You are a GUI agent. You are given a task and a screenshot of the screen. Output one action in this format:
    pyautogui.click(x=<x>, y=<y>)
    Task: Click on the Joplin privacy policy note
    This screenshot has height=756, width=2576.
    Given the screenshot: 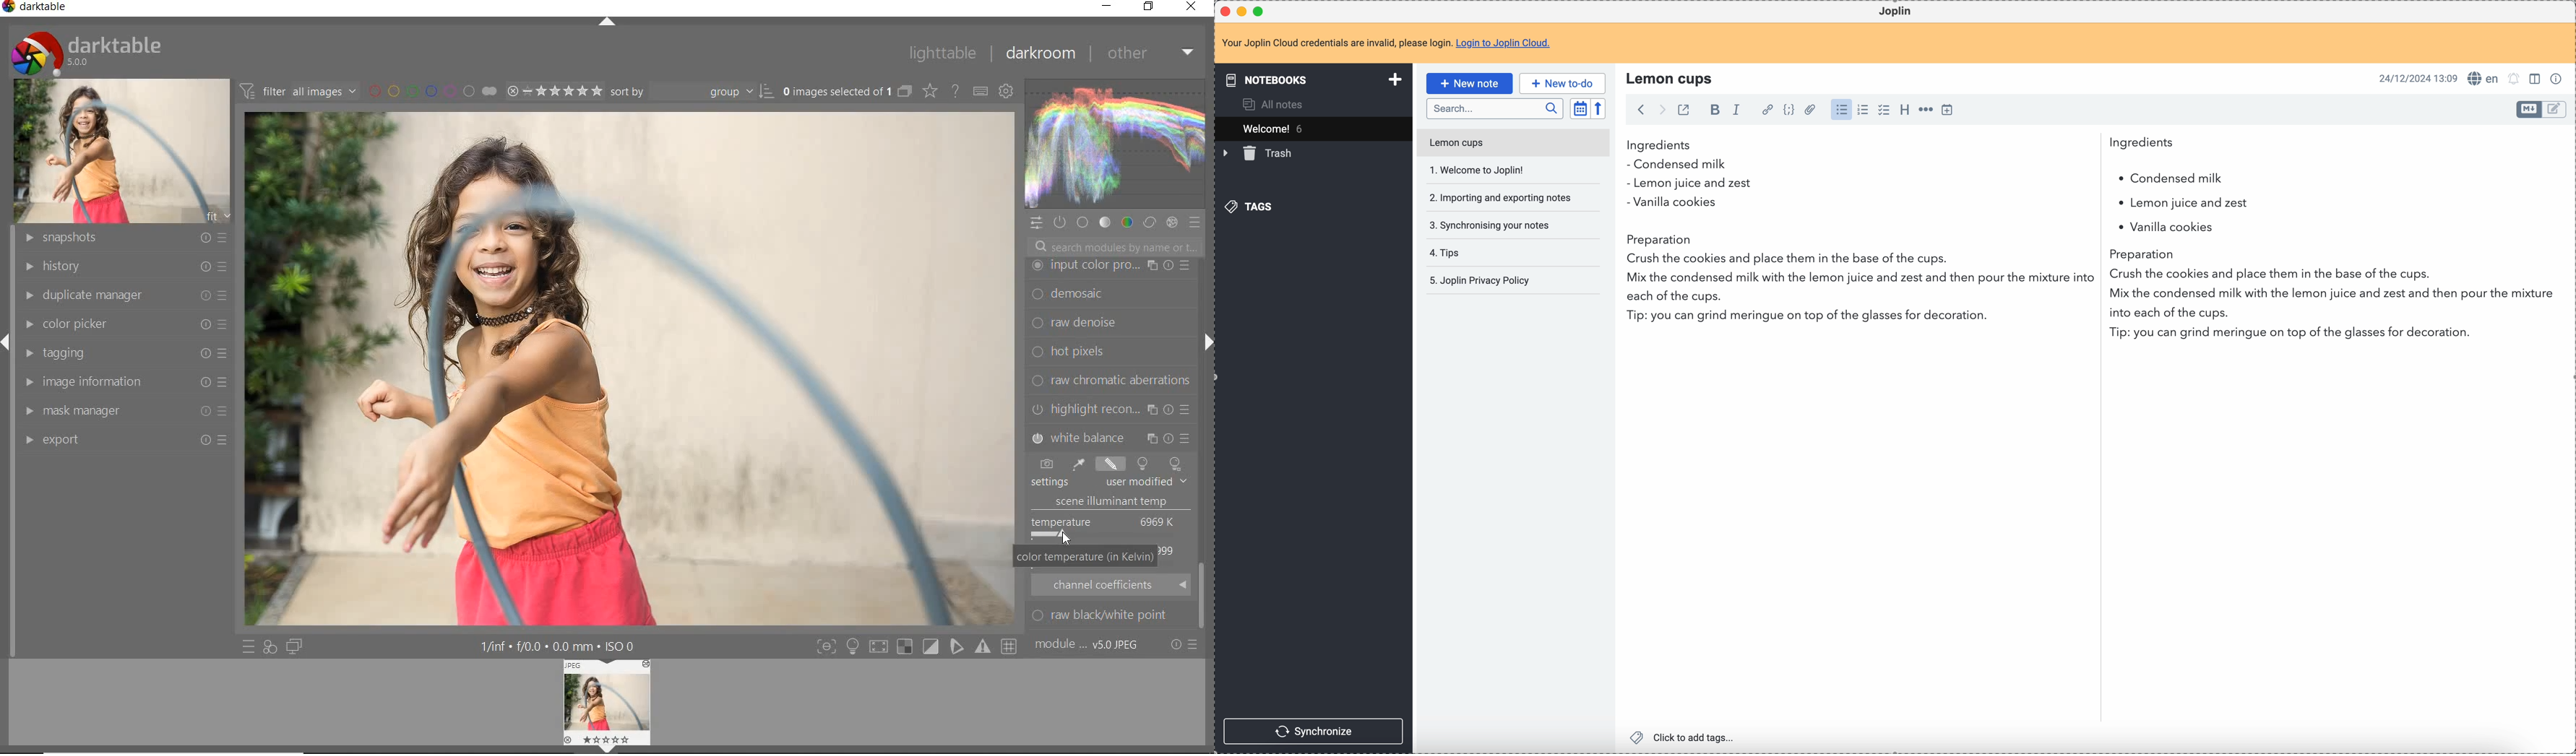 What is the action you would take?
    pyautogui.click(x=1482, y=281)
    